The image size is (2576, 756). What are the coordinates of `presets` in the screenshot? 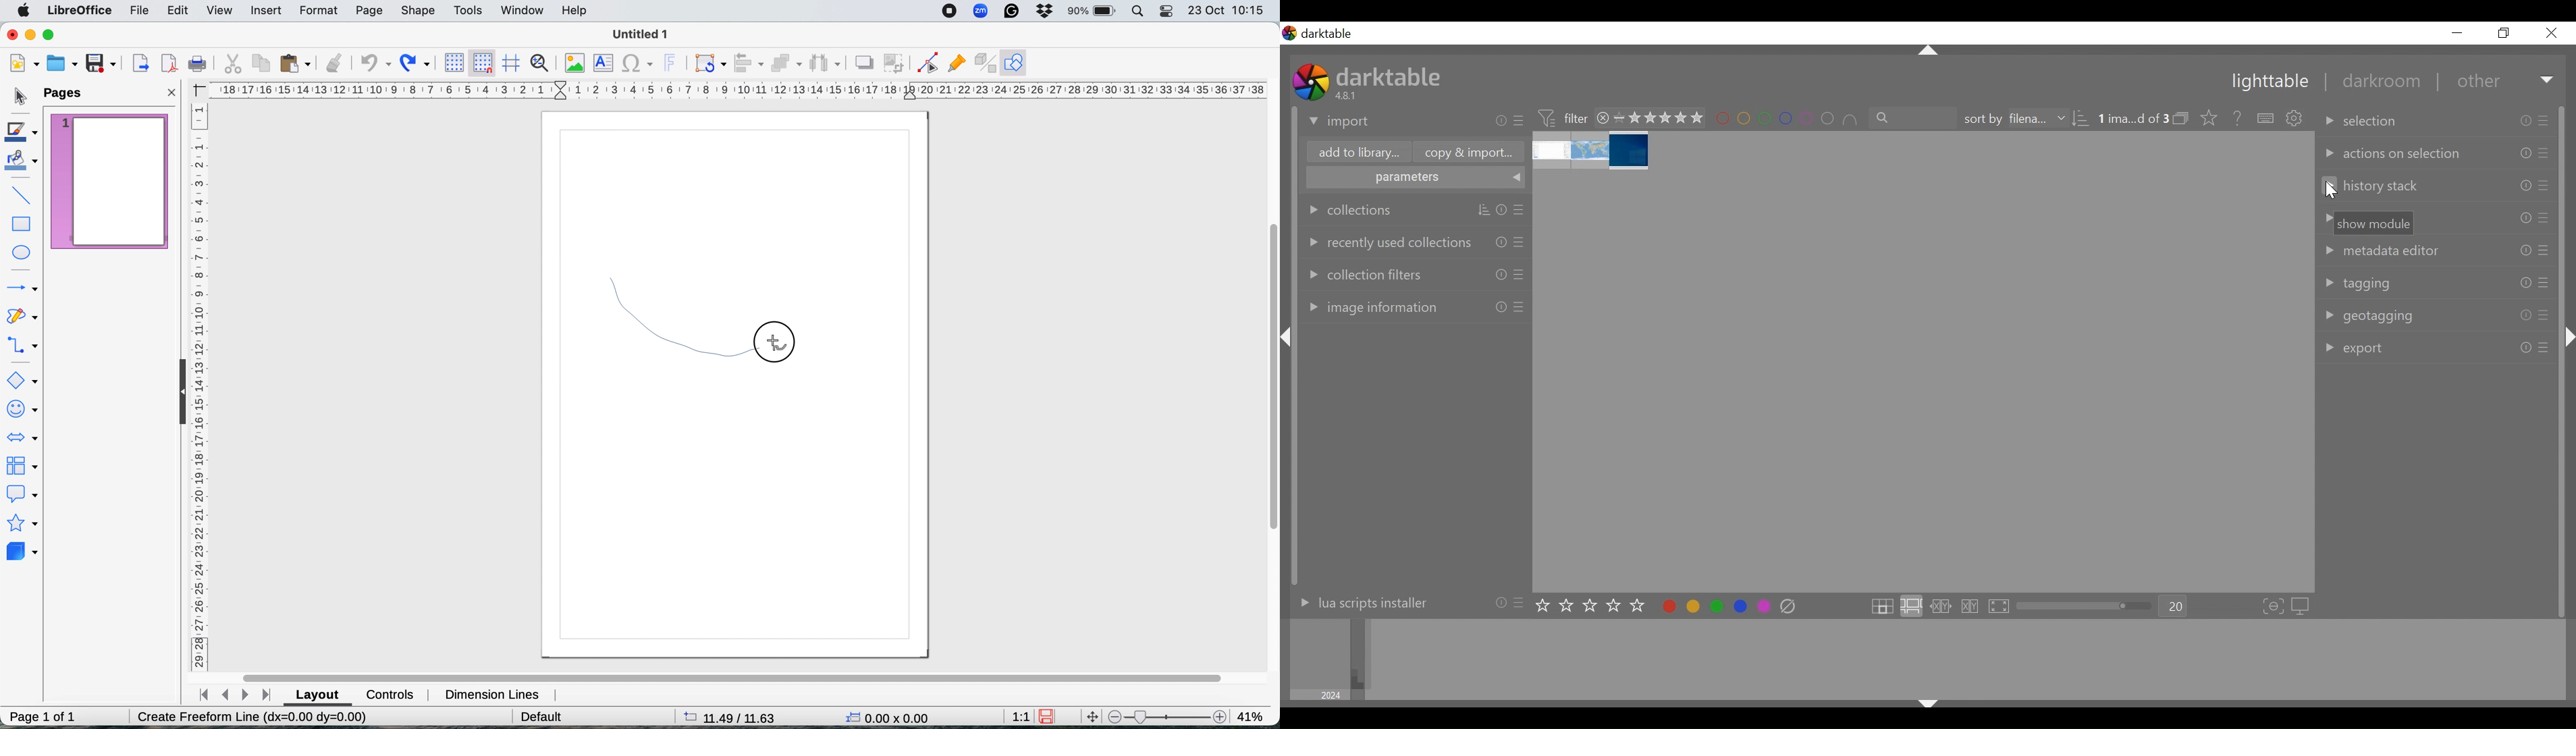 It's located at (1520, 122).